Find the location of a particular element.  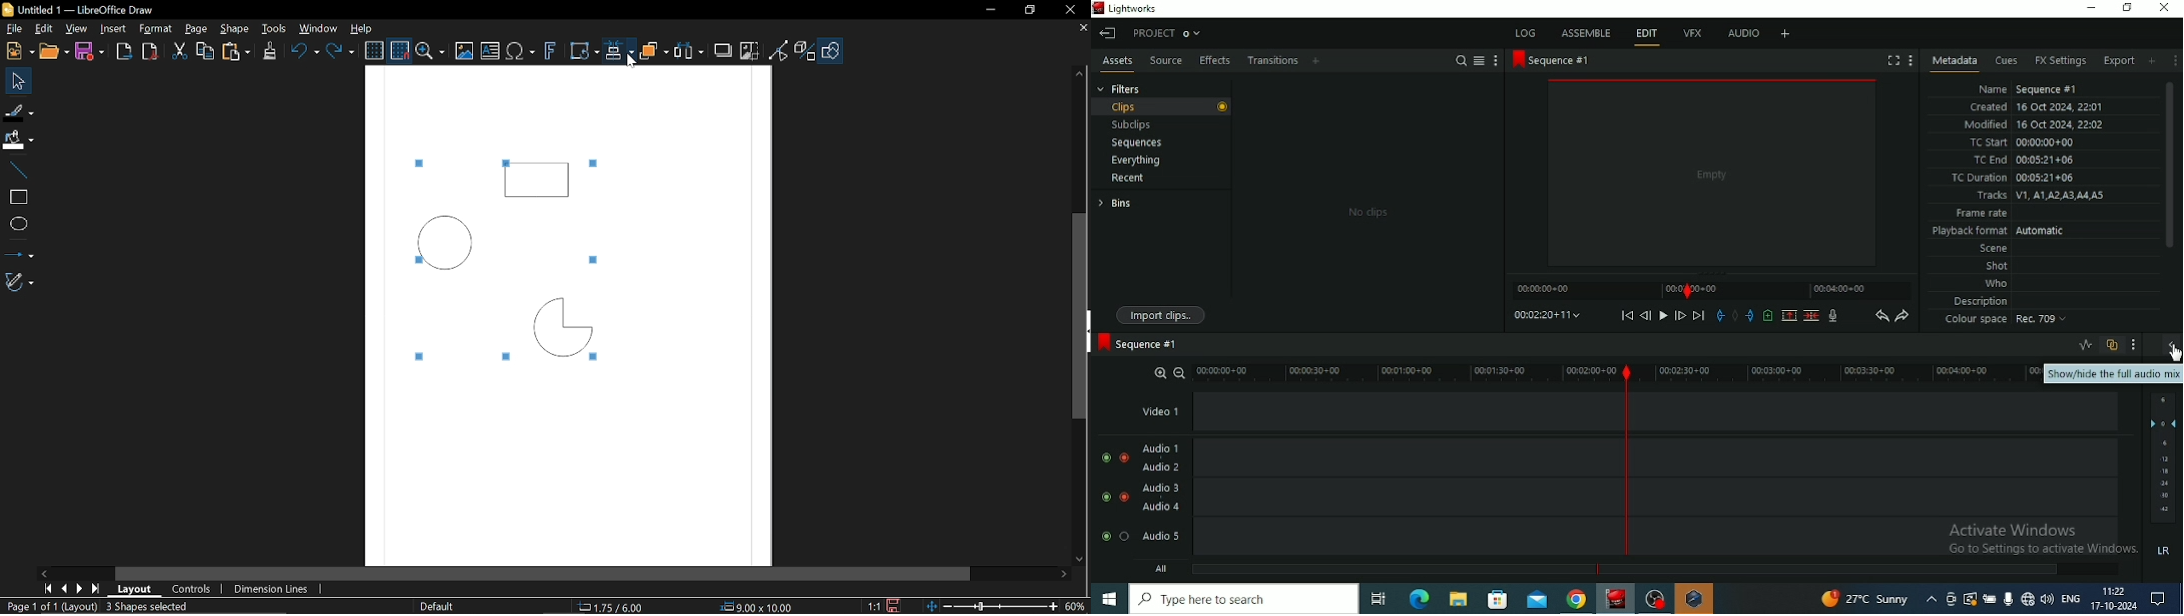

Export as pdf is located at coordinates (149, 52).